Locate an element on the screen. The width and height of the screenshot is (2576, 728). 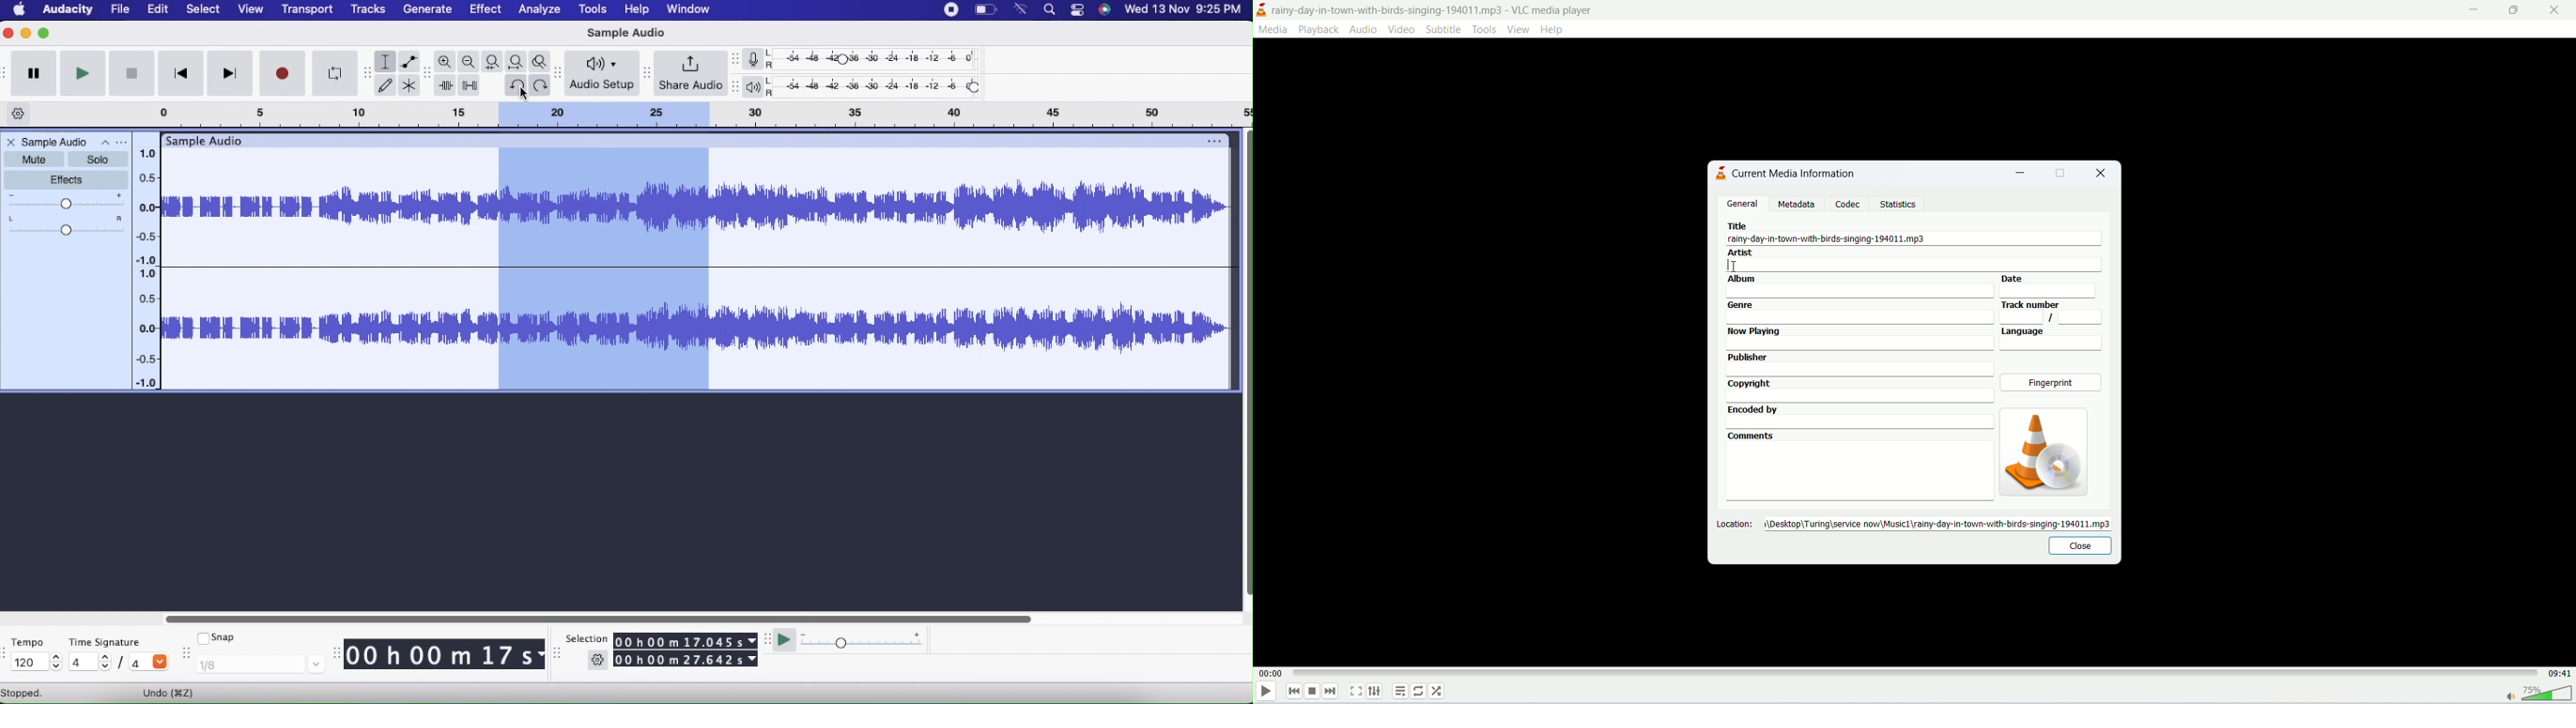
Slider is located at coordinates (596, 618).